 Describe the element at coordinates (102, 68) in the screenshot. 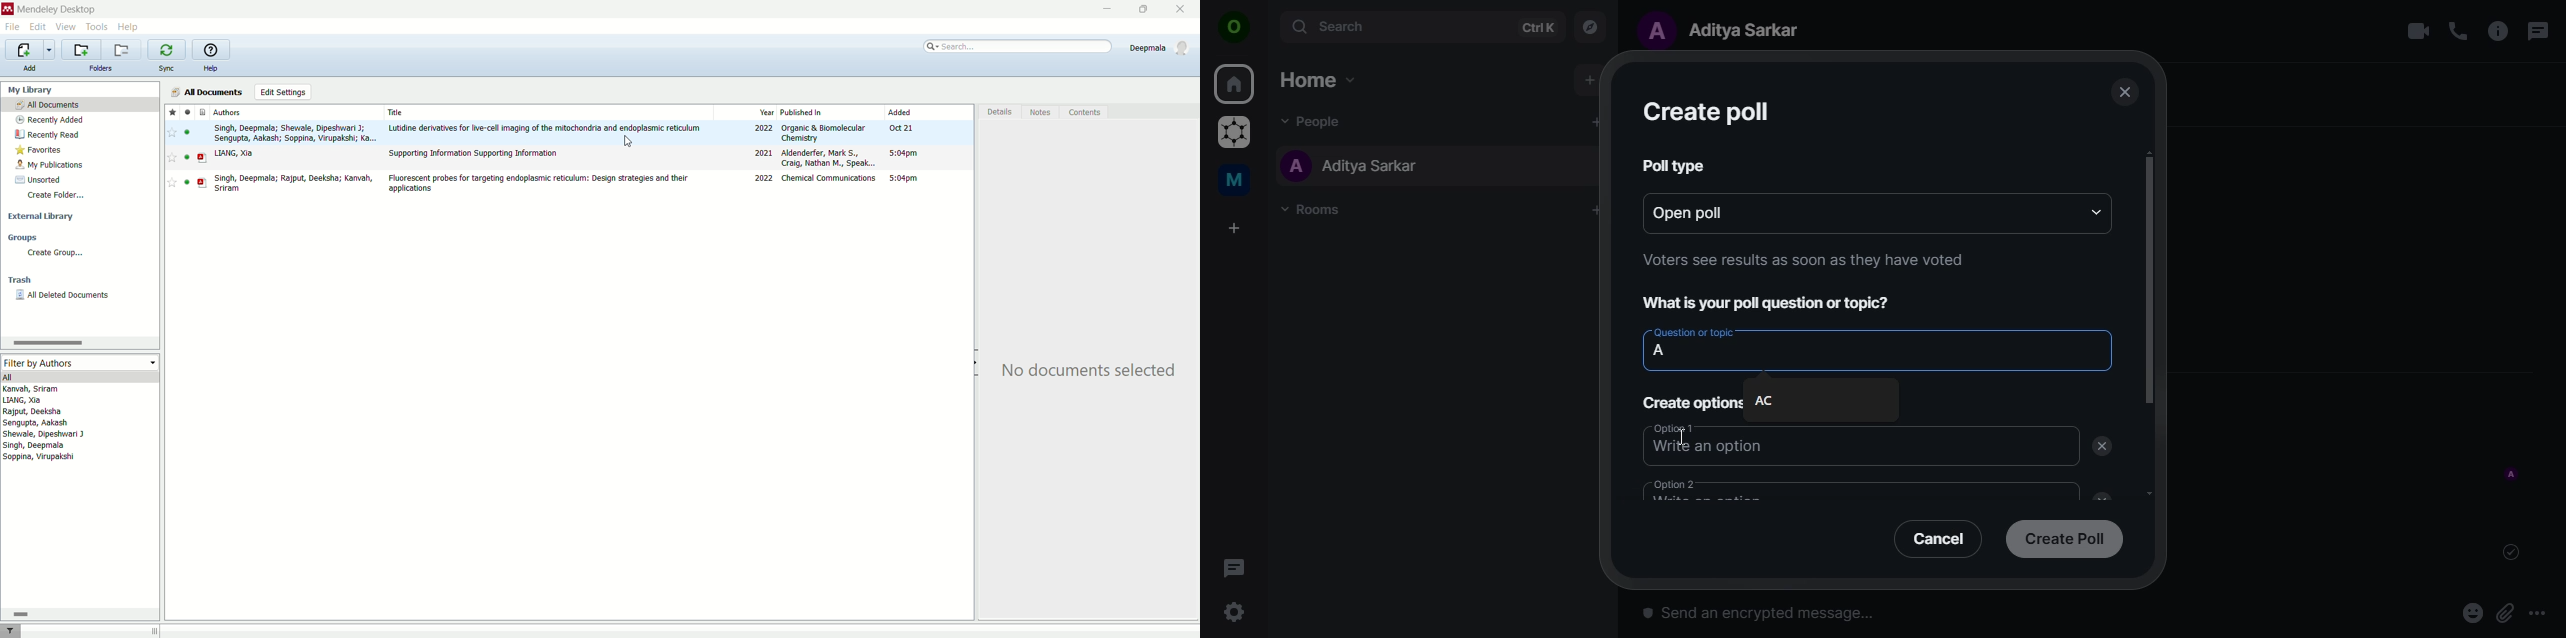

I see `folders` at that location.